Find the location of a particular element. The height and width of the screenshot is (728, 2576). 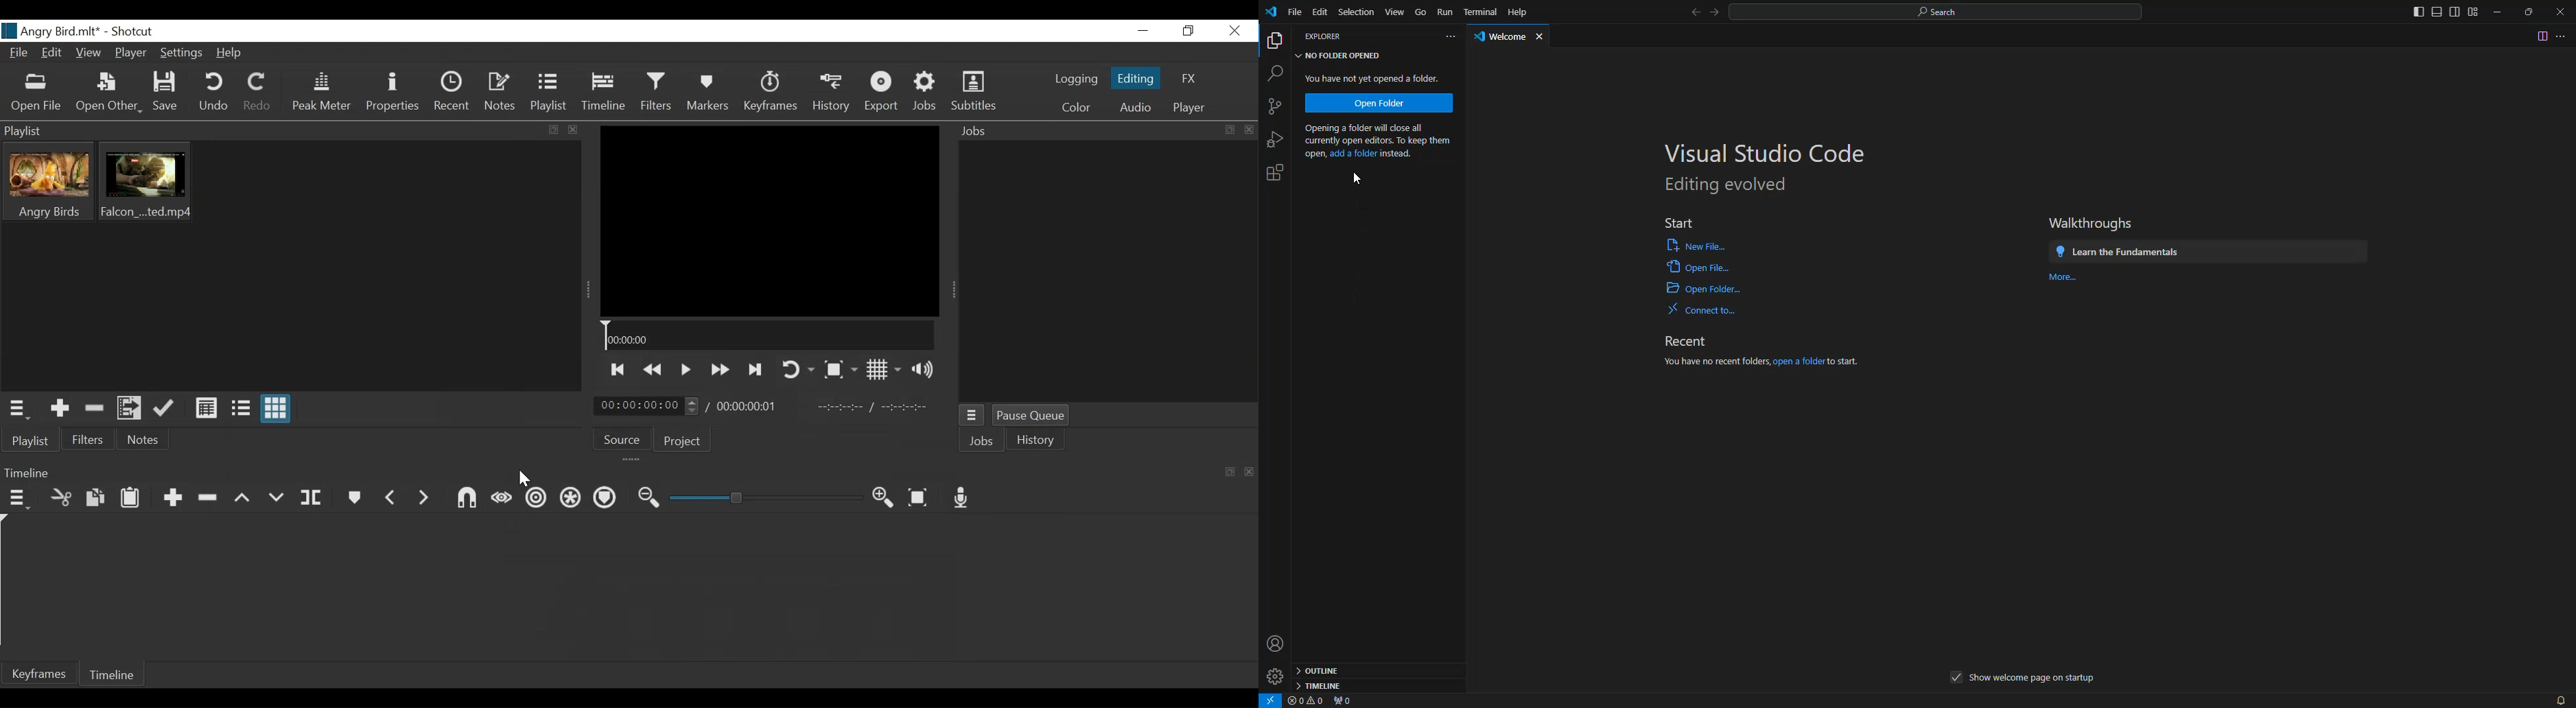

Help is located at coordinates (230, 54).